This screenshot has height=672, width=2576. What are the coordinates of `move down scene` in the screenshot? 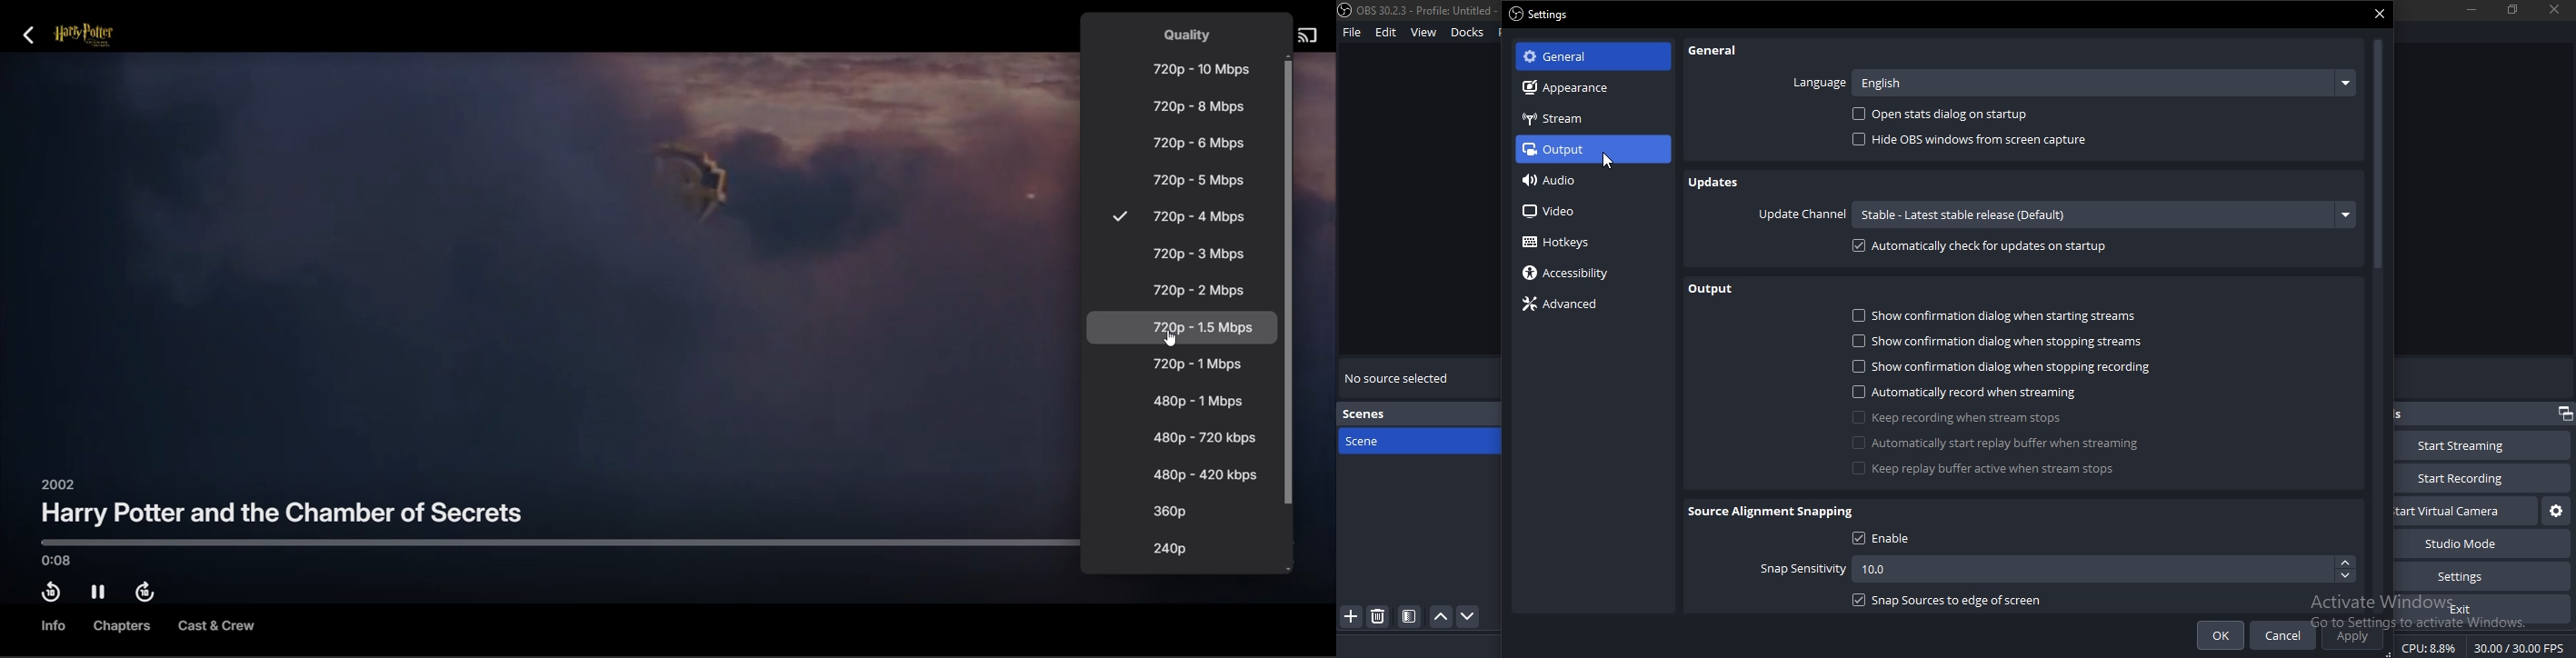 It's located at (1470, 616).